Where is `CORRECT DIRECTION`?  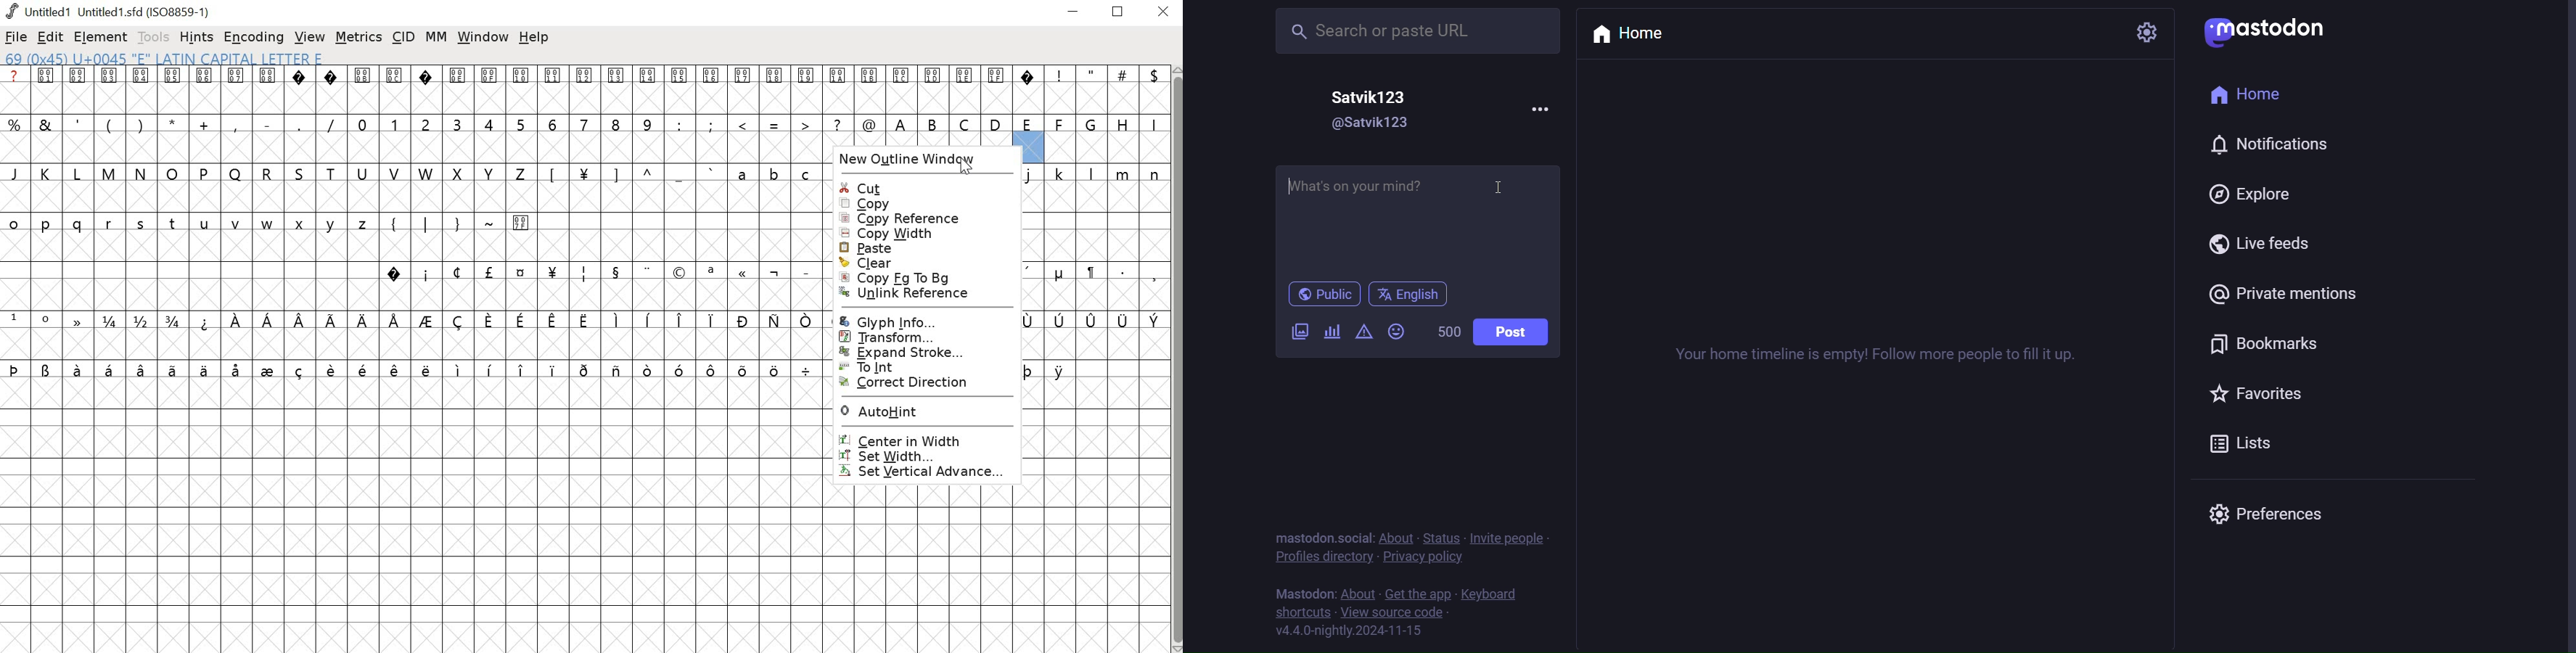 CORRECT DIRECTION is located at coordinates (906, 384).